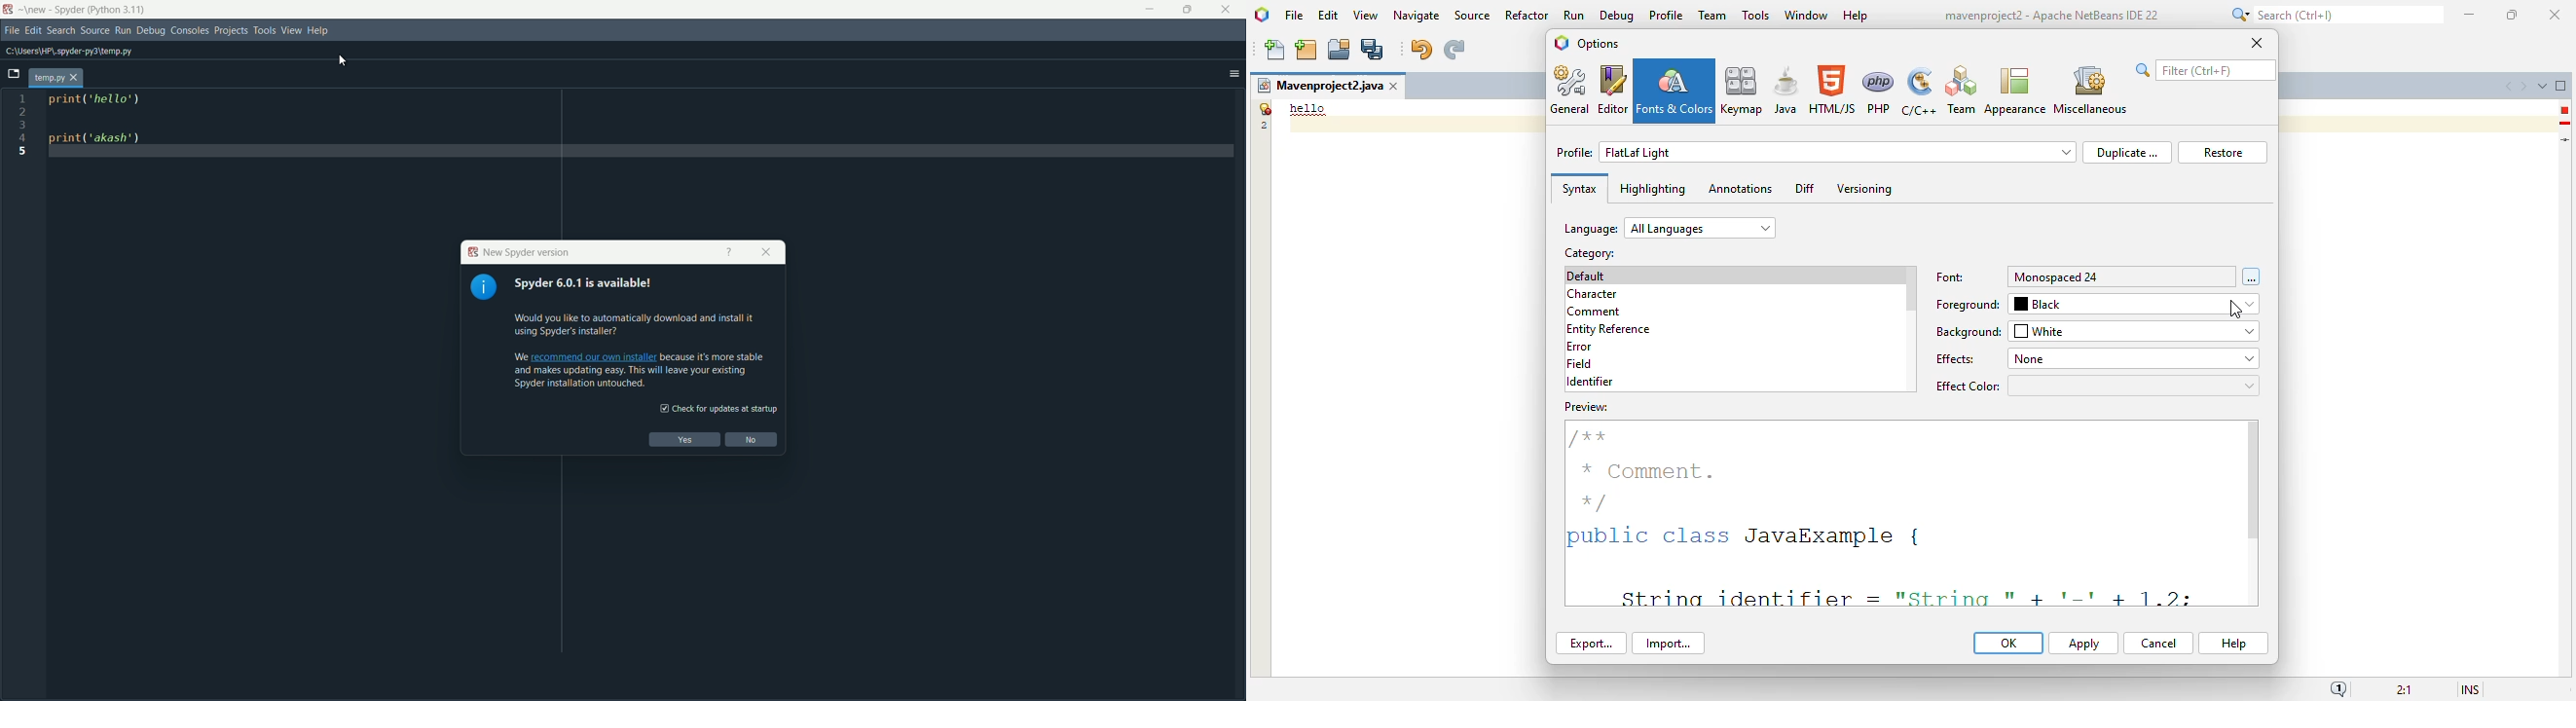 Image resolution: width=2576 pixels, height=728 pixels. I want to click on would you like to automatically download and install it using Spyder's installer? We recommend our own installer because its more stable and makes updating easier. This will leave your existing Spyder installation untouched stable, so click(639, 349).